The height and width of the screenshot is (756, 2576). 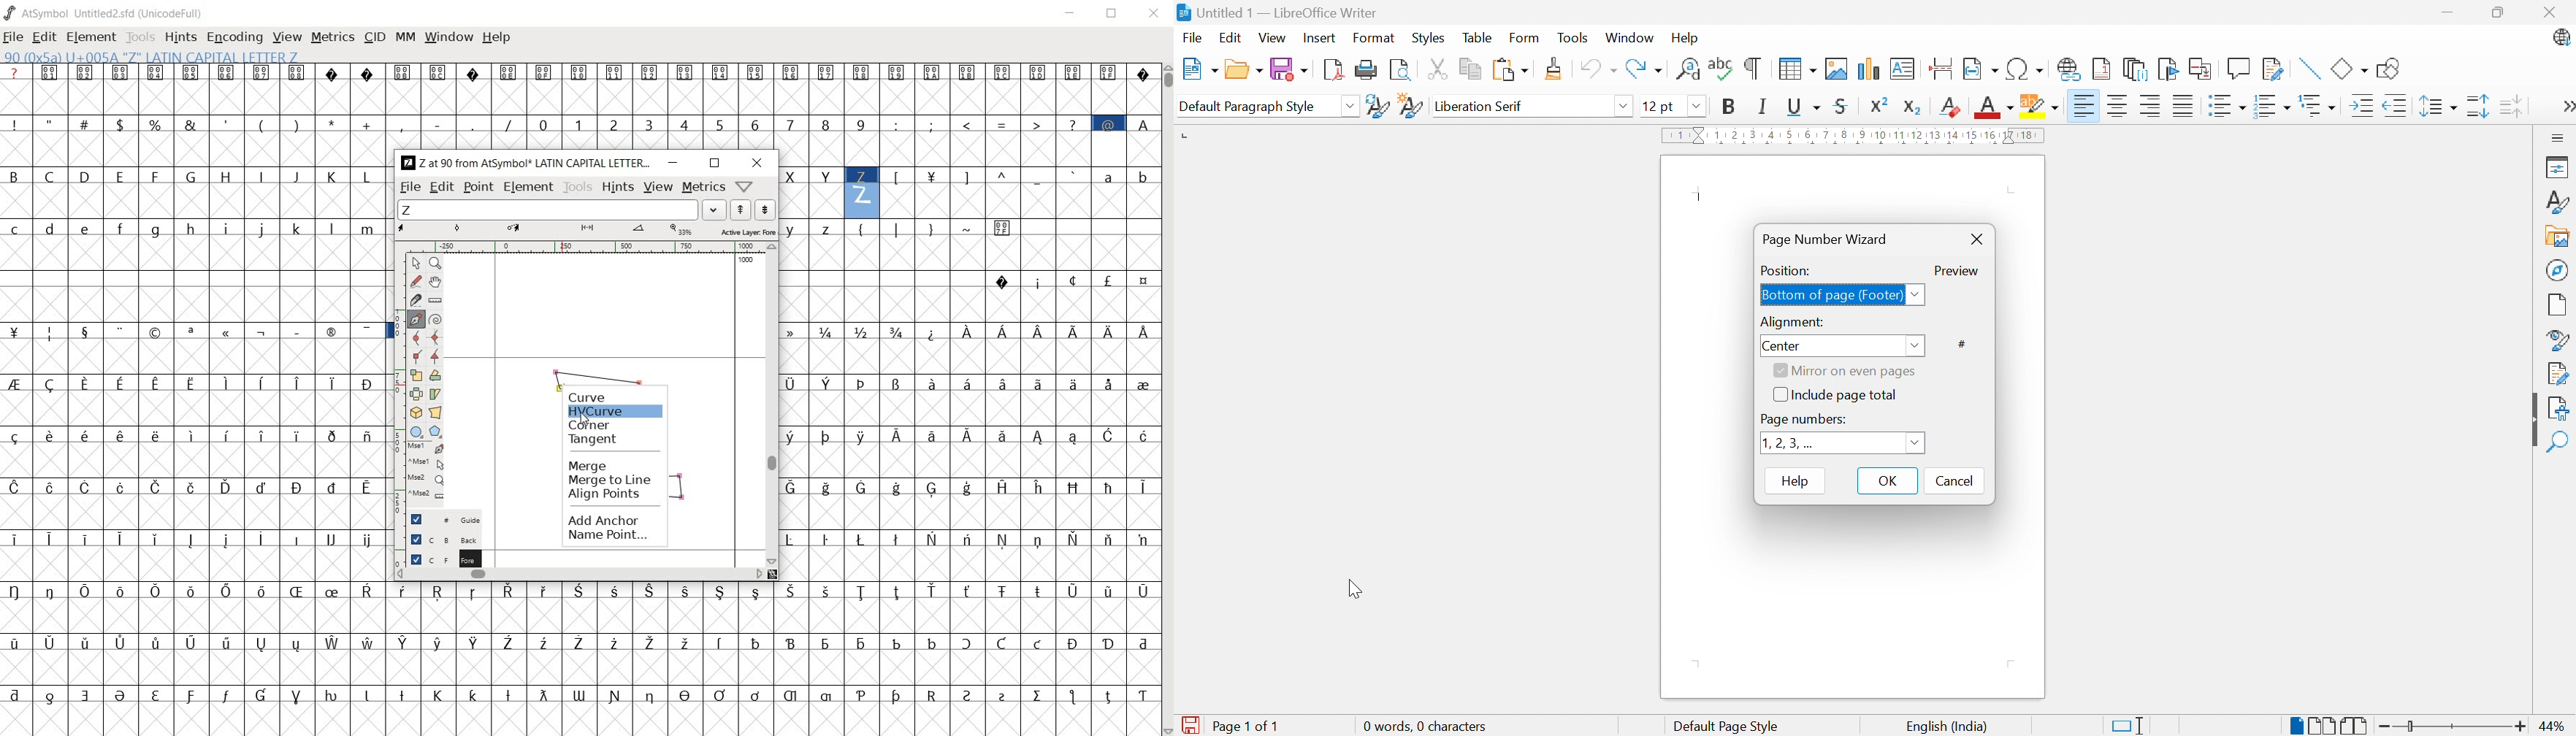 I want to click on Book view, so click(x=2355, y=725).